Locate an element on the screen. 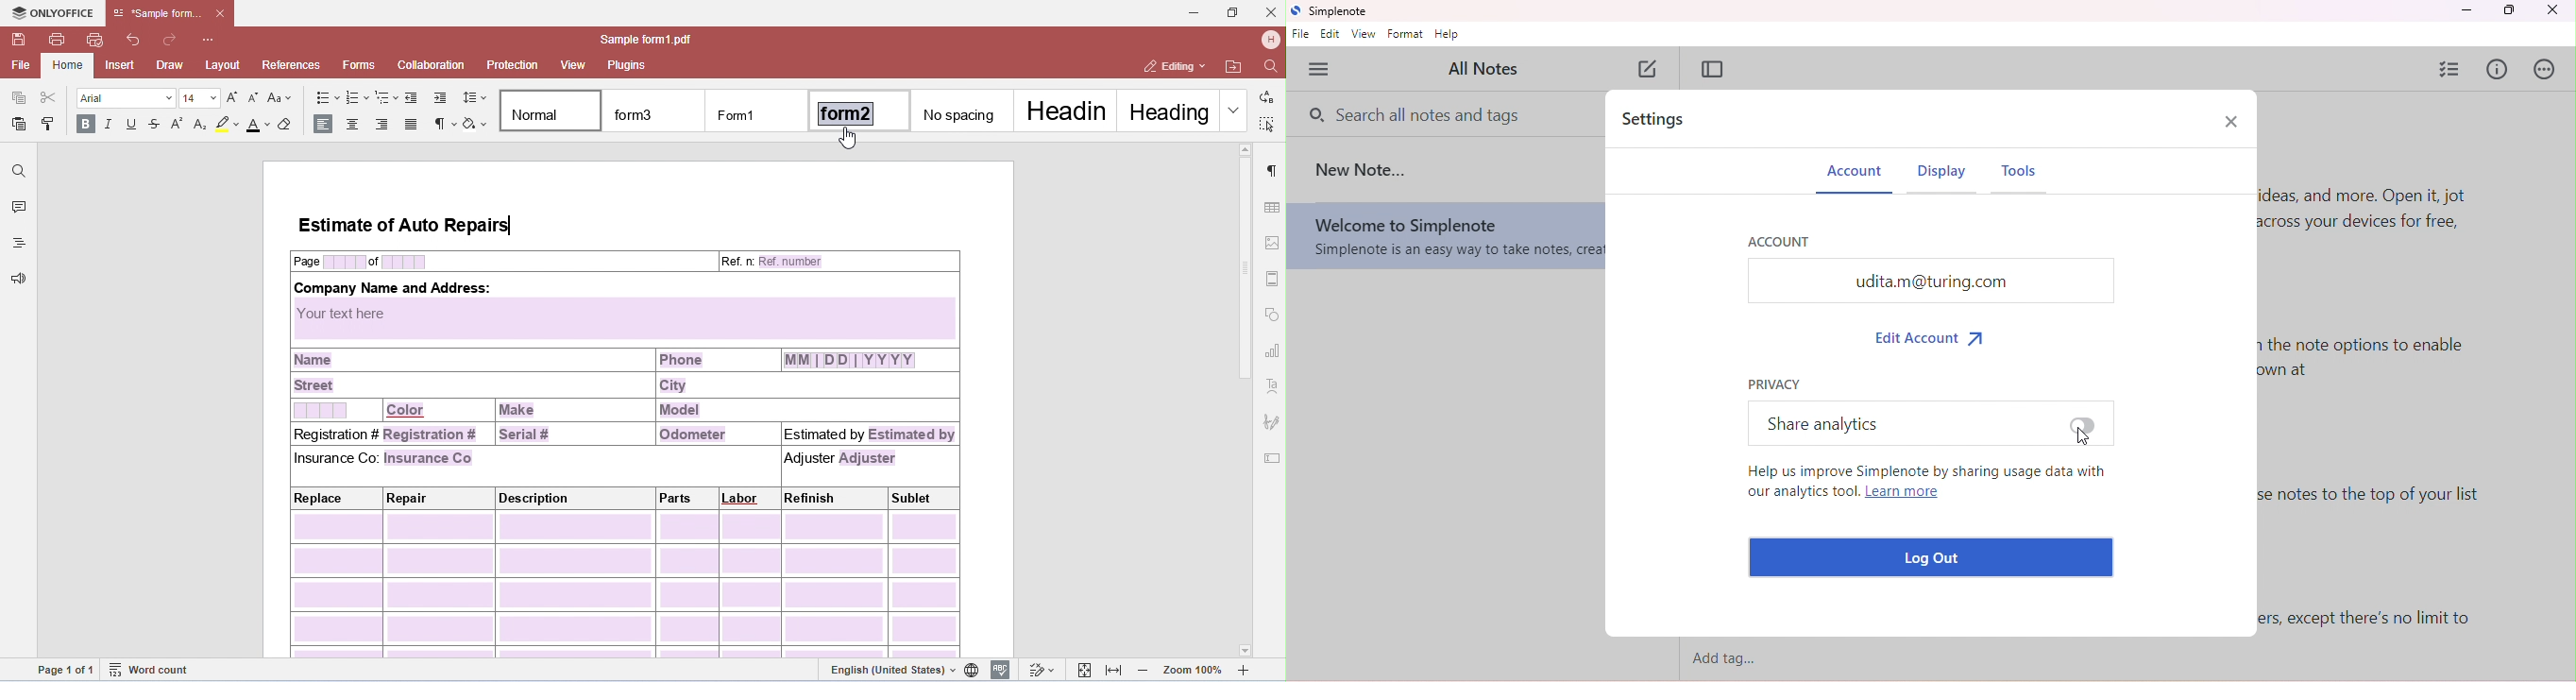 The image size is (2576, 700). text on tags is located at coordinates (2371, 619).